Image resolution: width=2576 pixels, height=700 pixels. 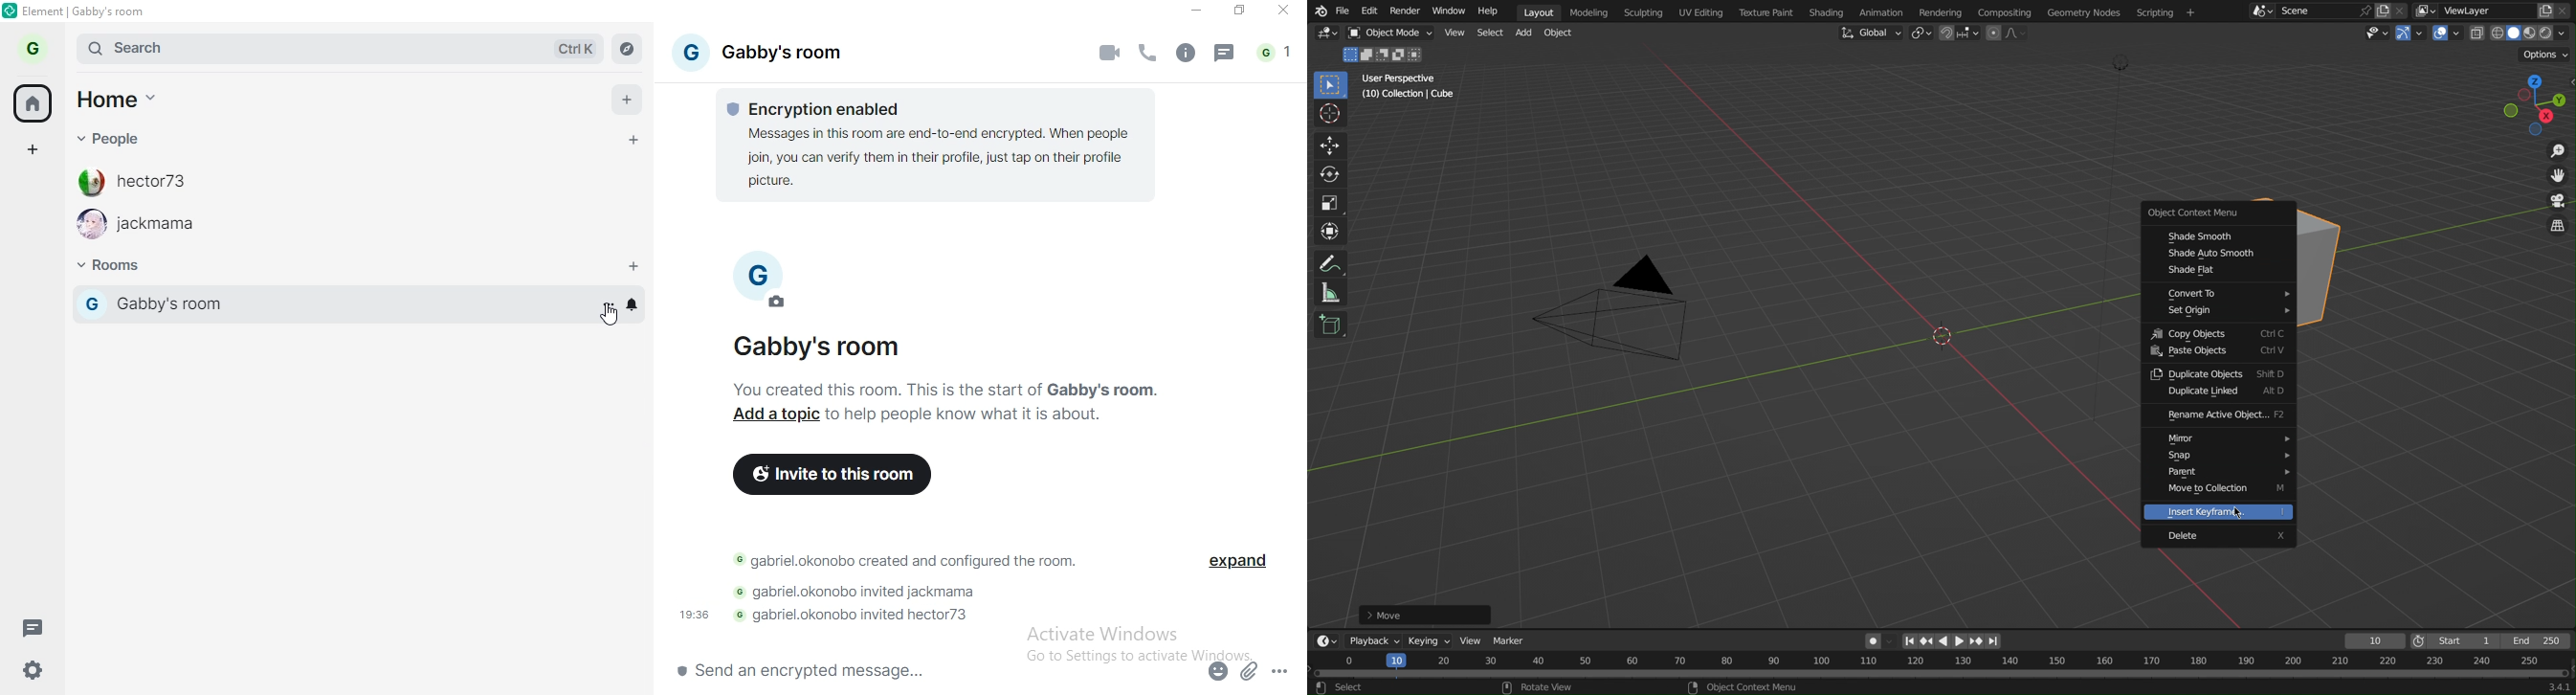 What do you see at coordinates (1408, 10) in the screenshot?
I see `Render` at bounding box center [1408, 10].